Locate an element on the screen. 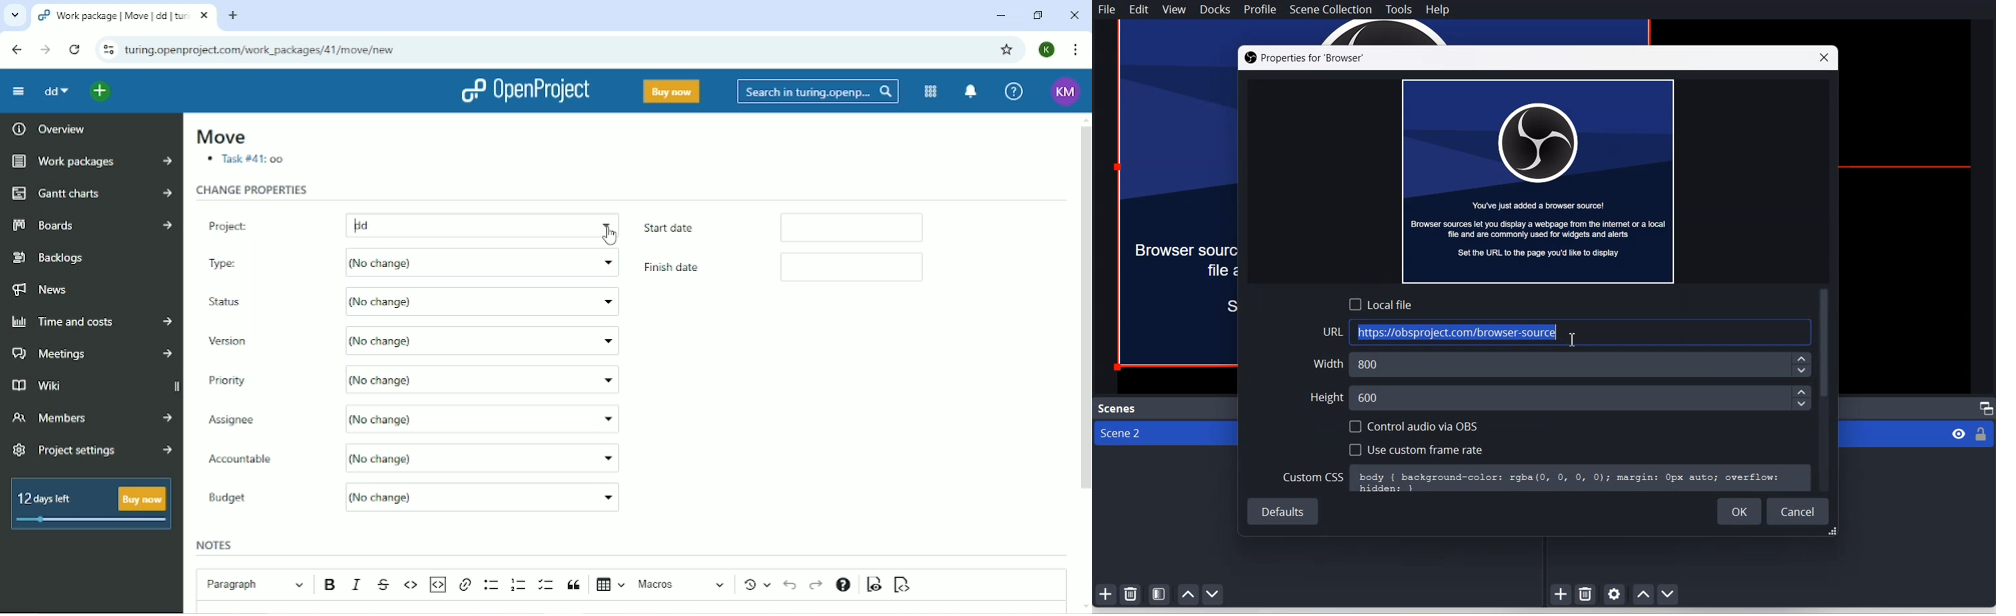 The image size is (2016, 616). Scene Collection is located at coordinates (1330, 9).